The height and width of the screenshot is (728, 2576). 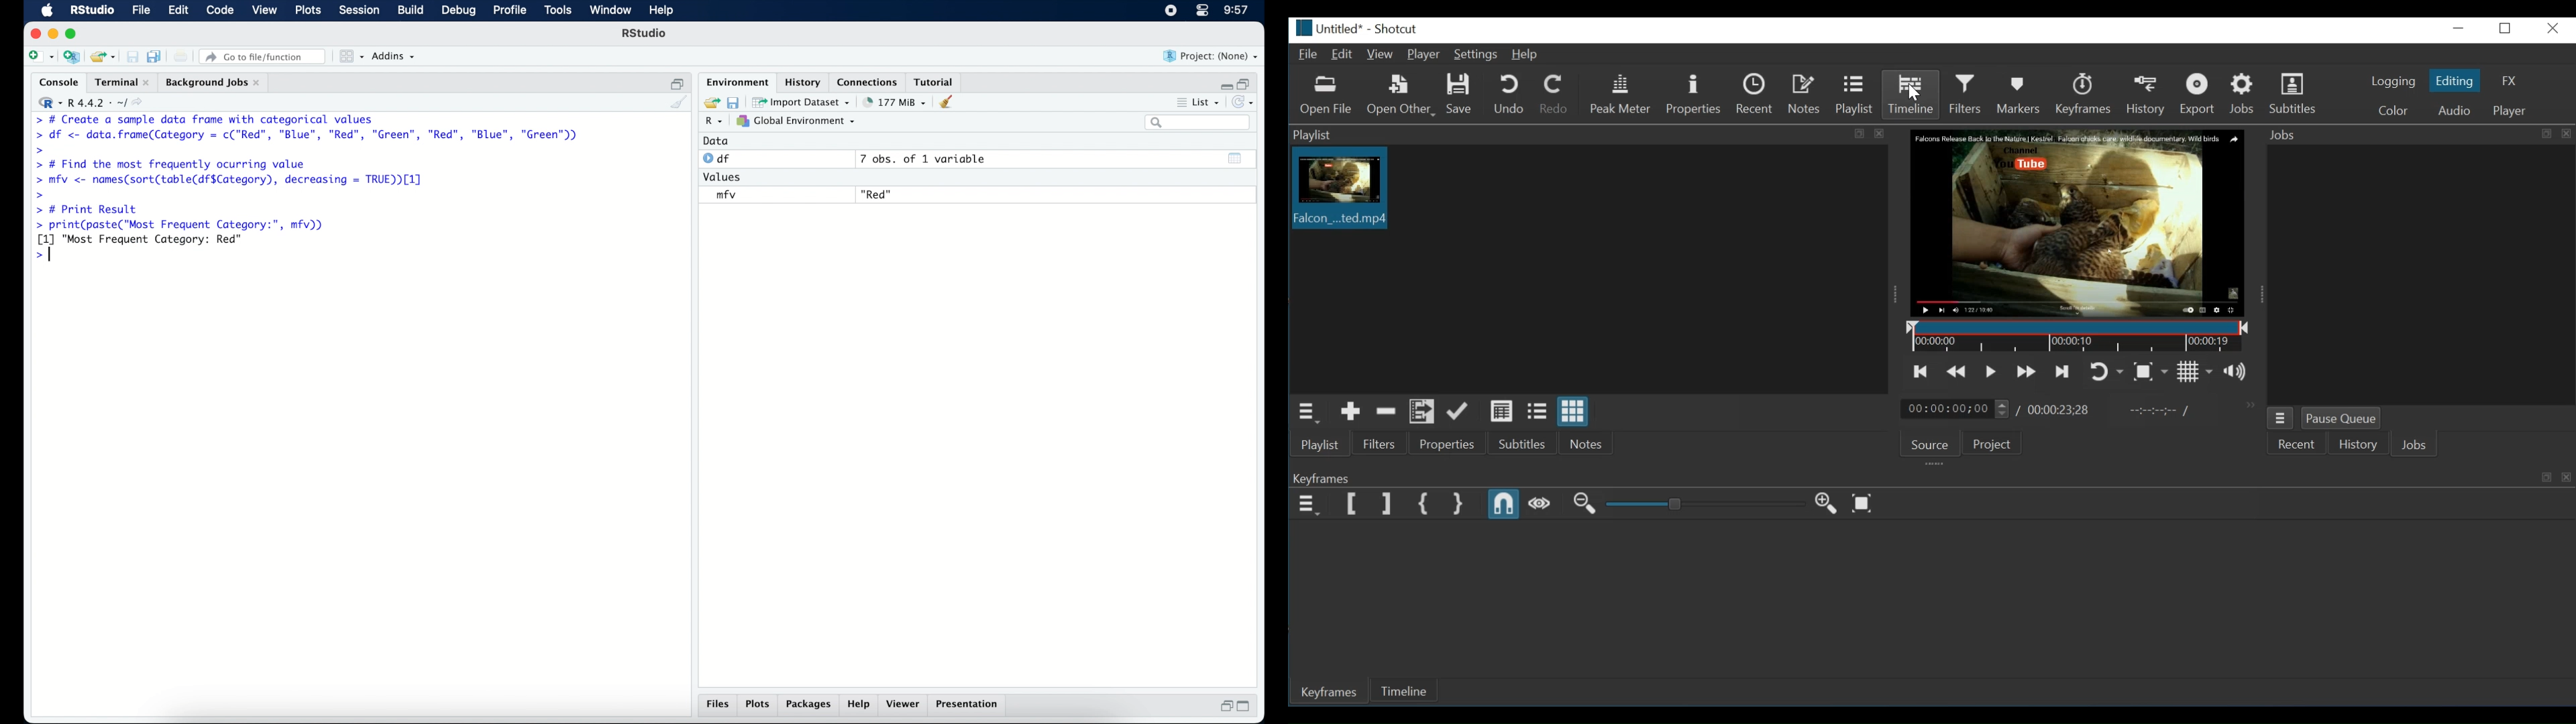 I want to click on 7 obs, of 1 variable, so click(x=923, y=160).